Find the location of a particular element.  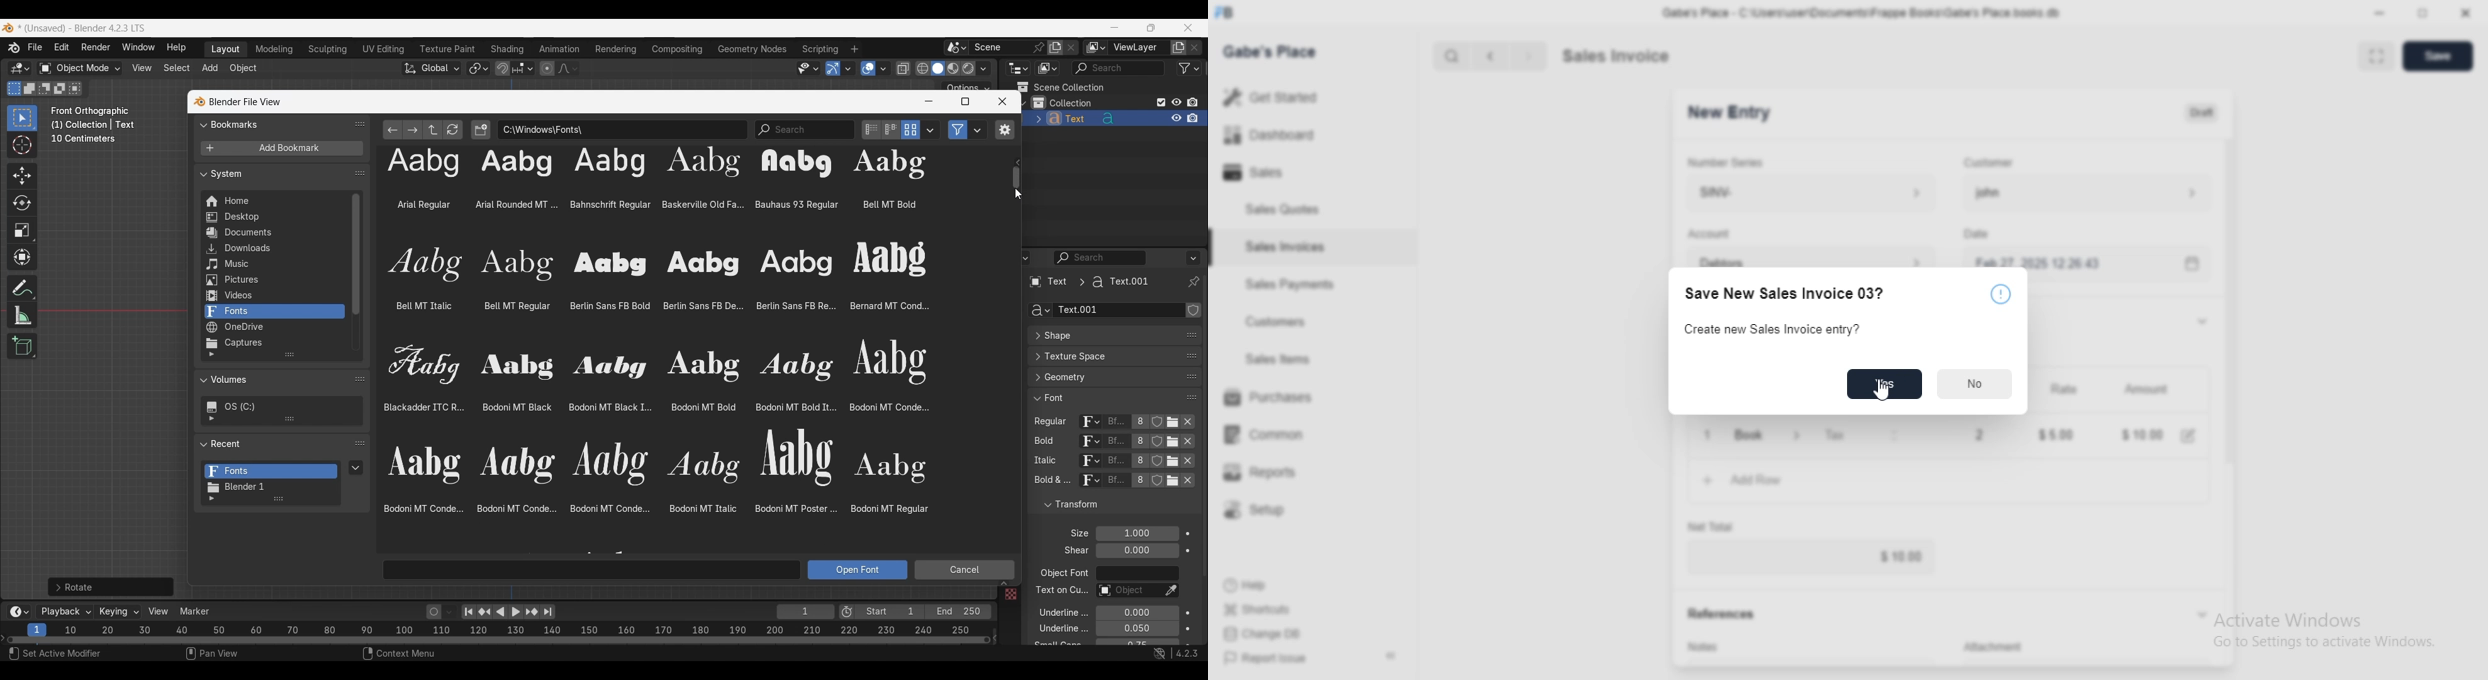

Fonts folder is located at coordinates (271, 472).